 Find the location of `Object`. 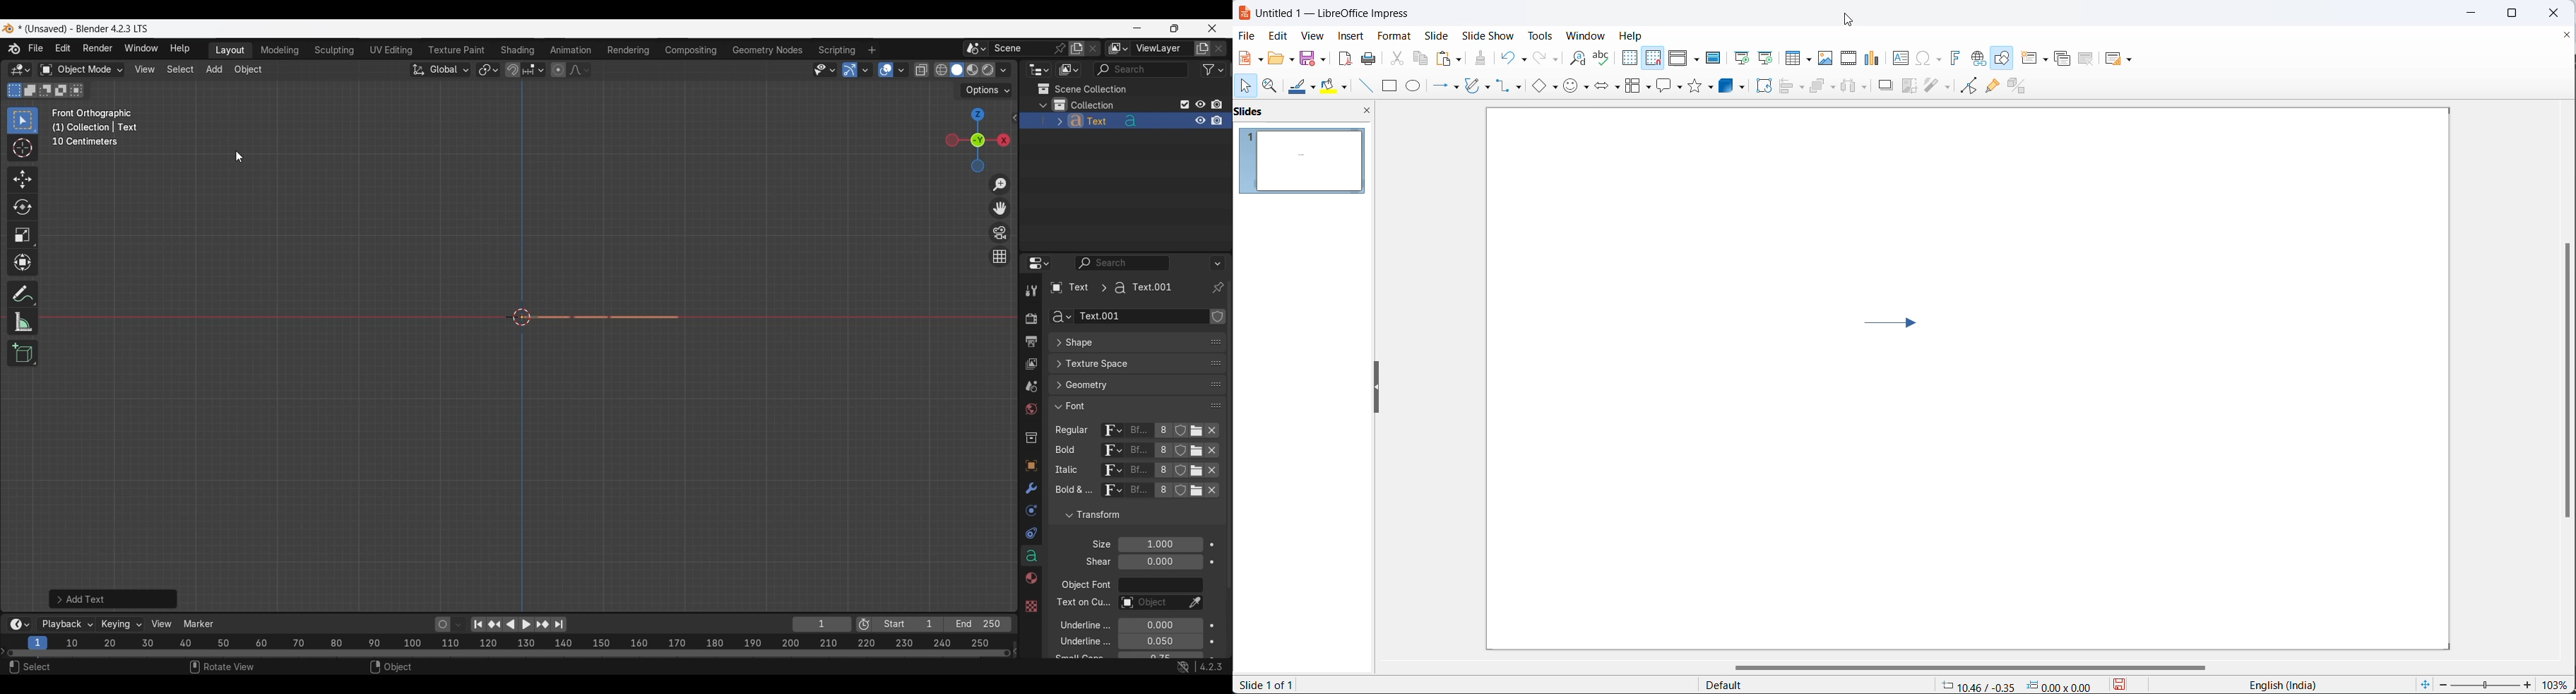

Object is located at coordinates (390, 668).